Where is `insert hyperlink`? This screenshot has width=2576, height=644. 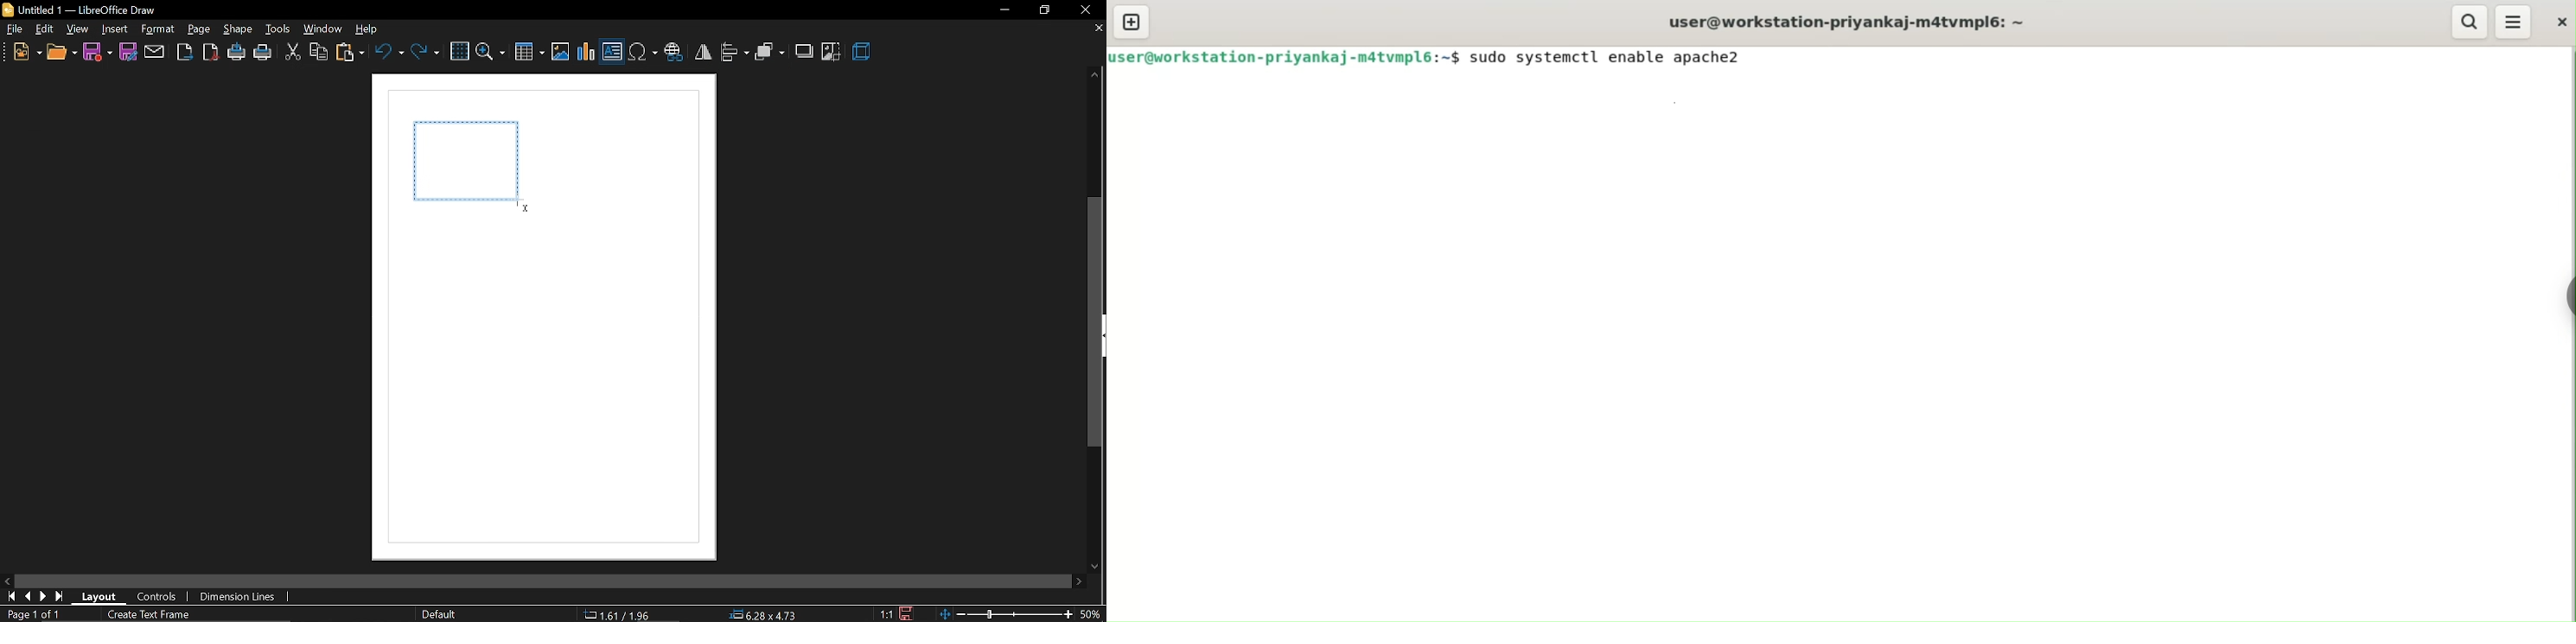
insert hyperlink is located at coordinates (673, 54).